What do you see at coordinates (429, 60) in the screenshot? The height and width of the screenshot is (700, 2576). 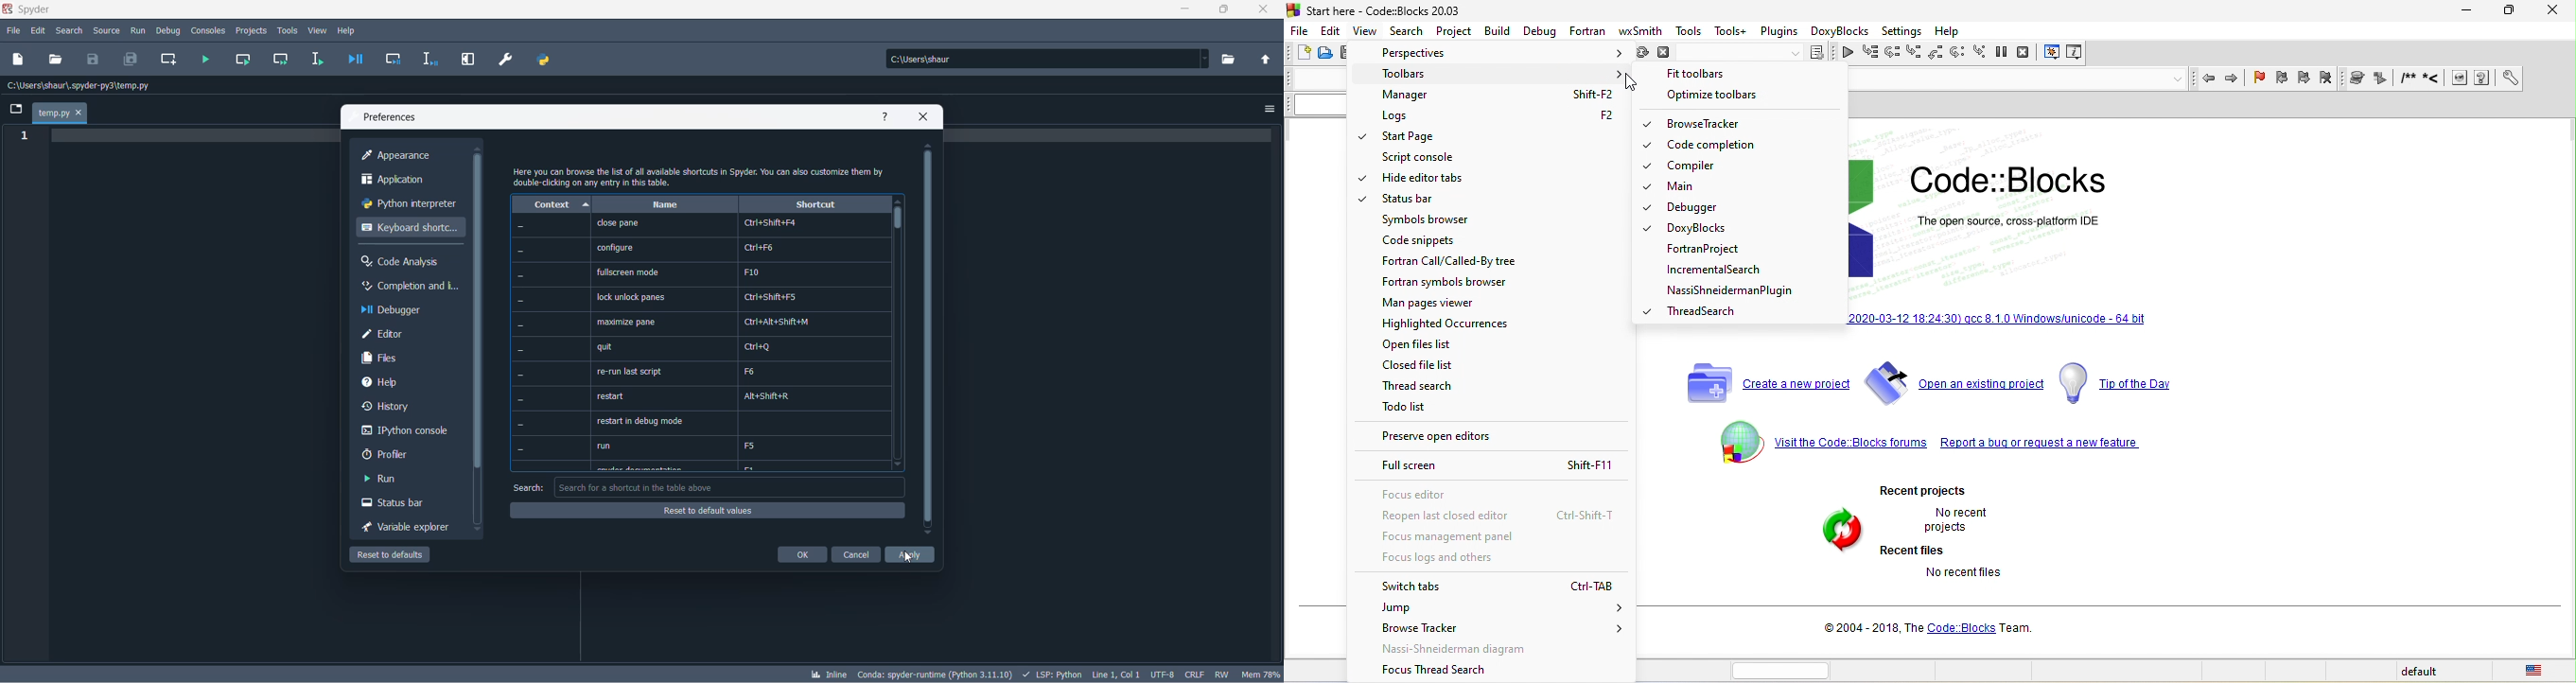 I see `debug selection` at bounding box center [429, 60].